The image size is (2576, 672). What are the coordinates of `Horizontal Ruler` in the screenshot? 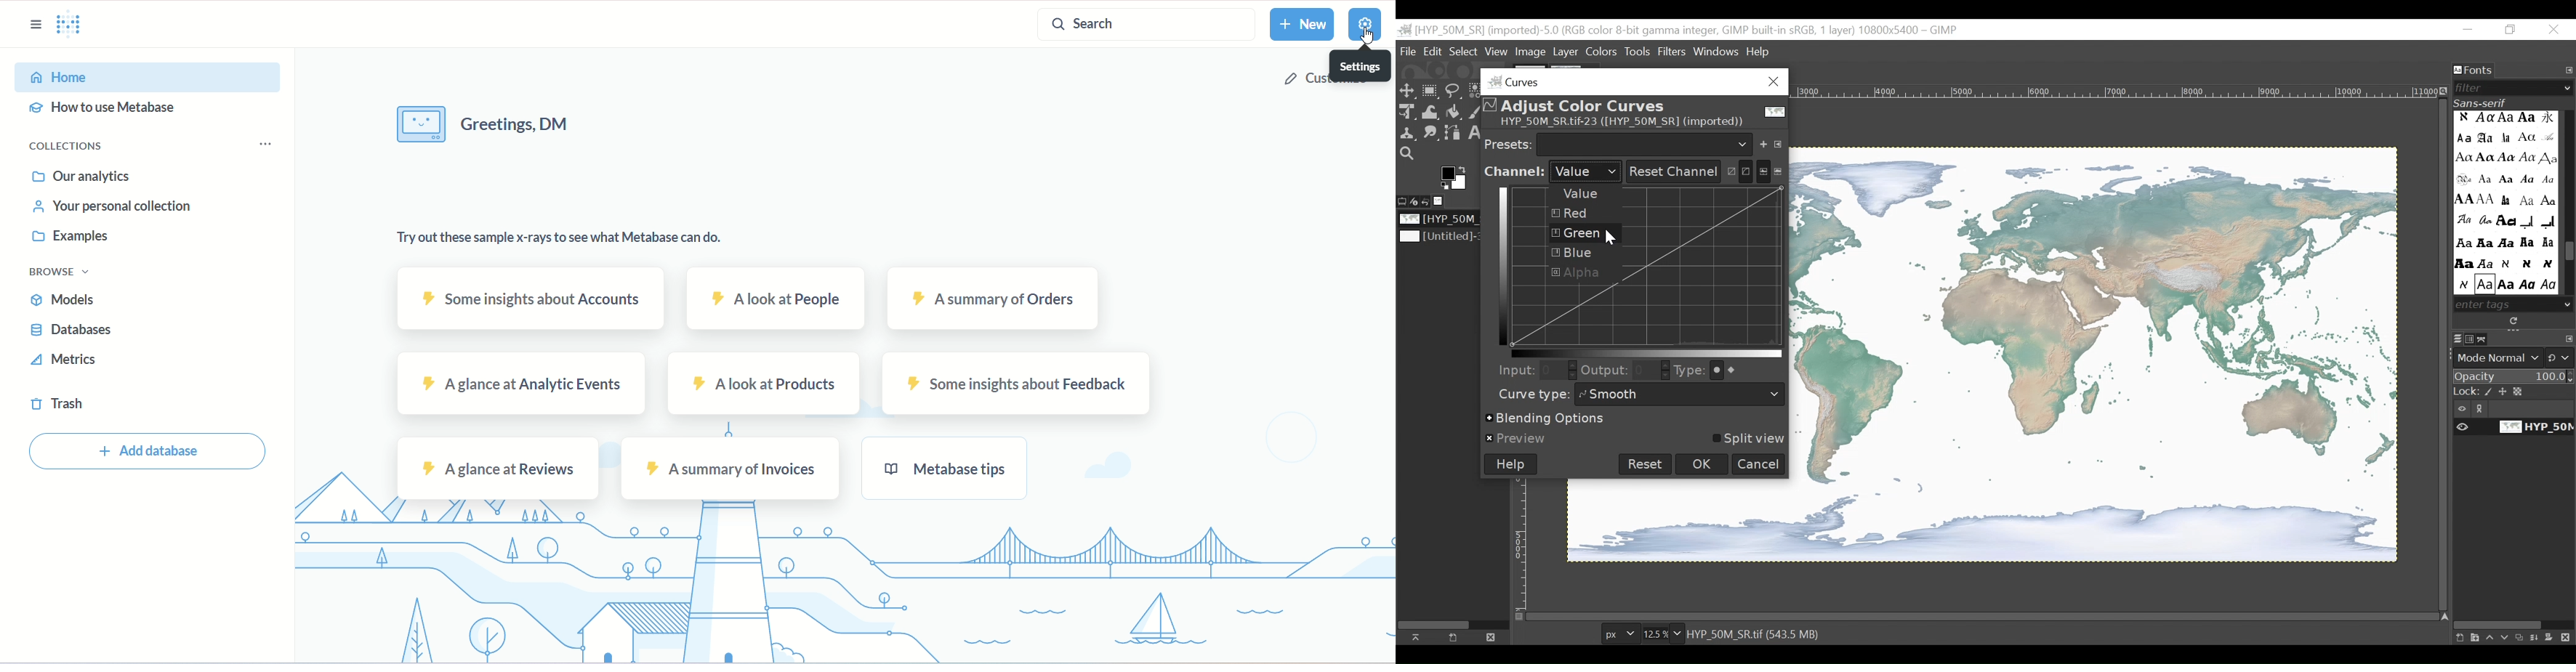 It's located at (2117, 90).